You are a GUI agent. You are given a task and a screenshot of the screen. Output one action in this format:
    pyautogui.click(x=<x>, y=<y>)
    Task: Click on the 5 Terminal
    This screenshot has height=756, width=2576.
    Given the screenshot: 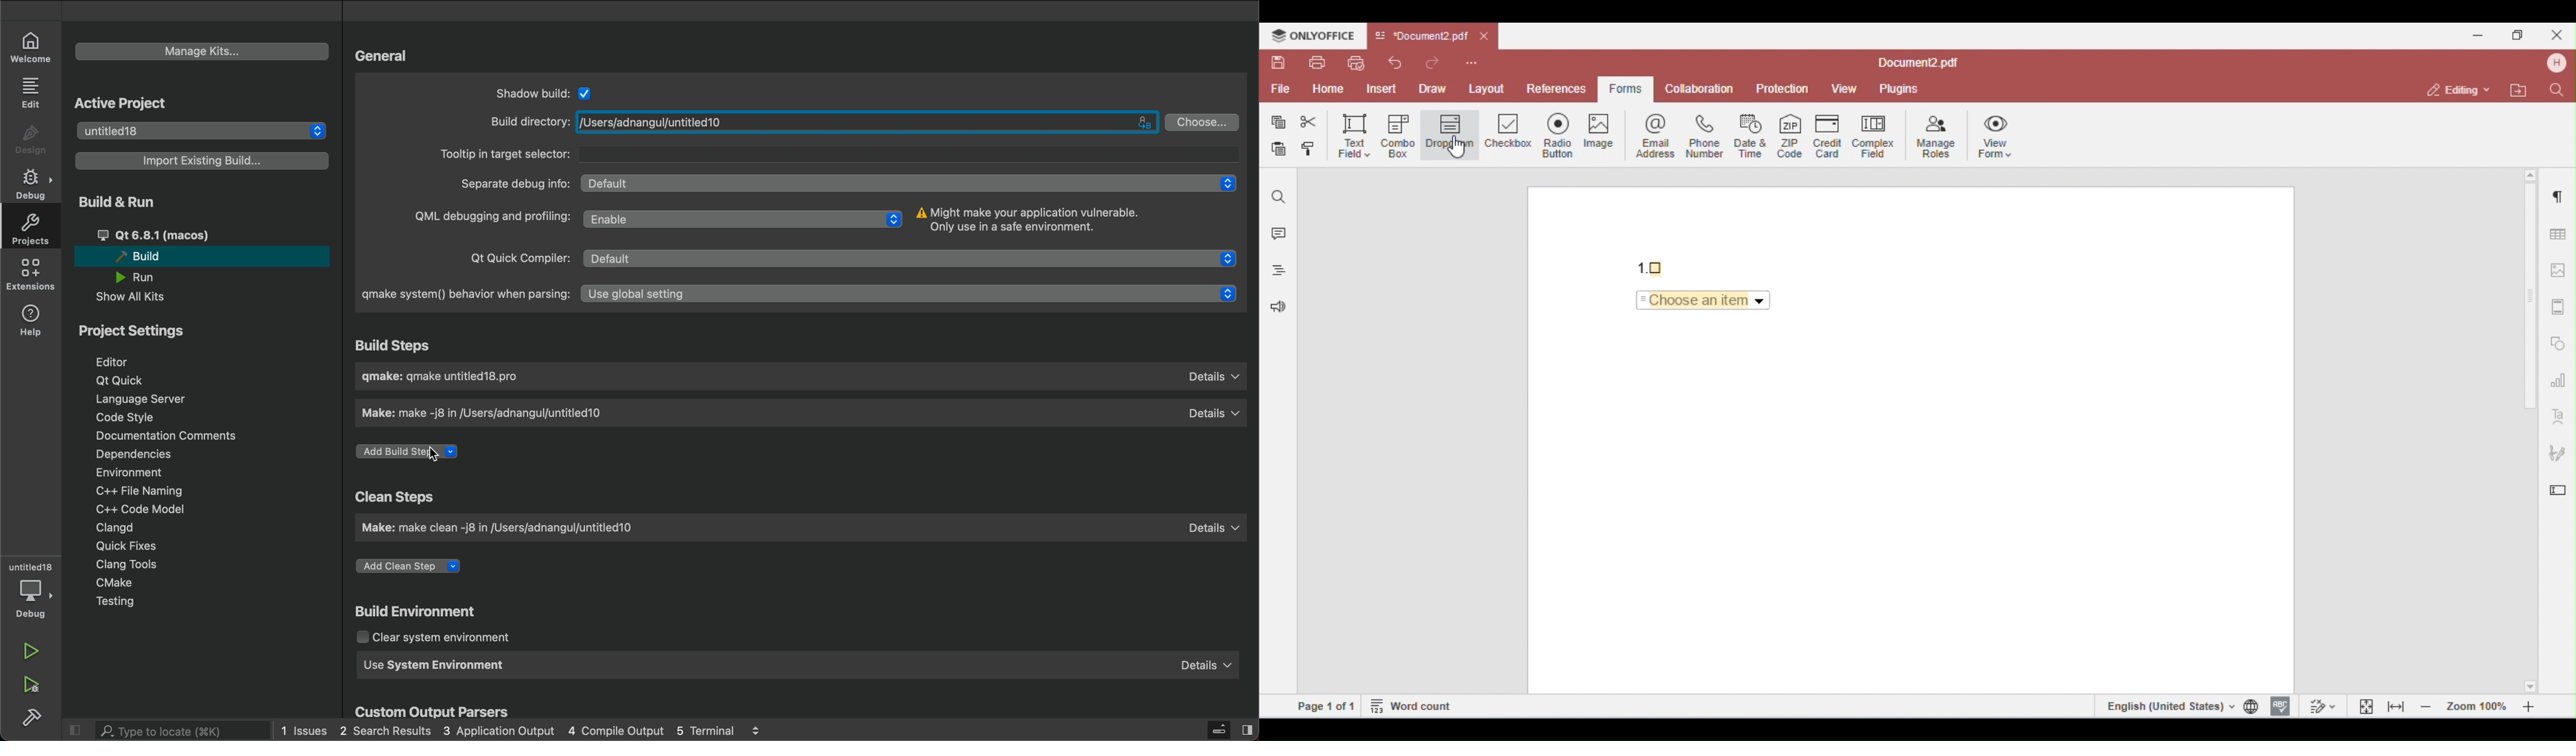 What is the action you would take?
    pyautogui.click(x=707, y=731)
    